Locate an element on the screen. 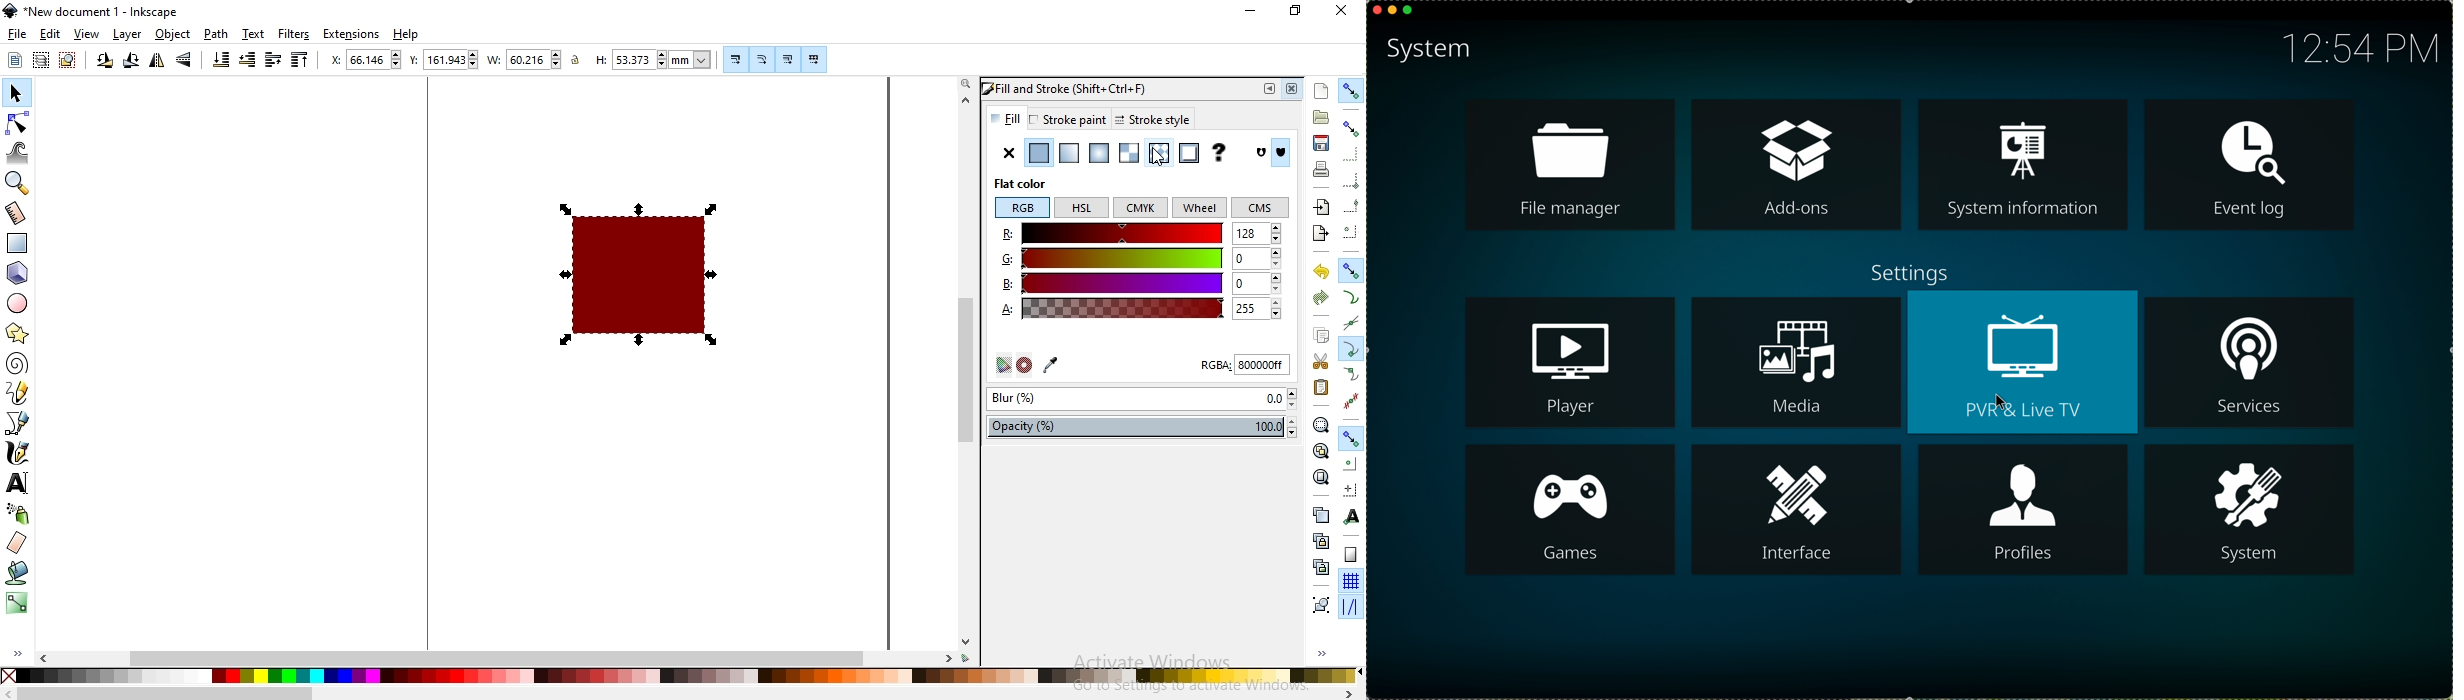  snap centers to objects is located at coordinates (1350, 464).